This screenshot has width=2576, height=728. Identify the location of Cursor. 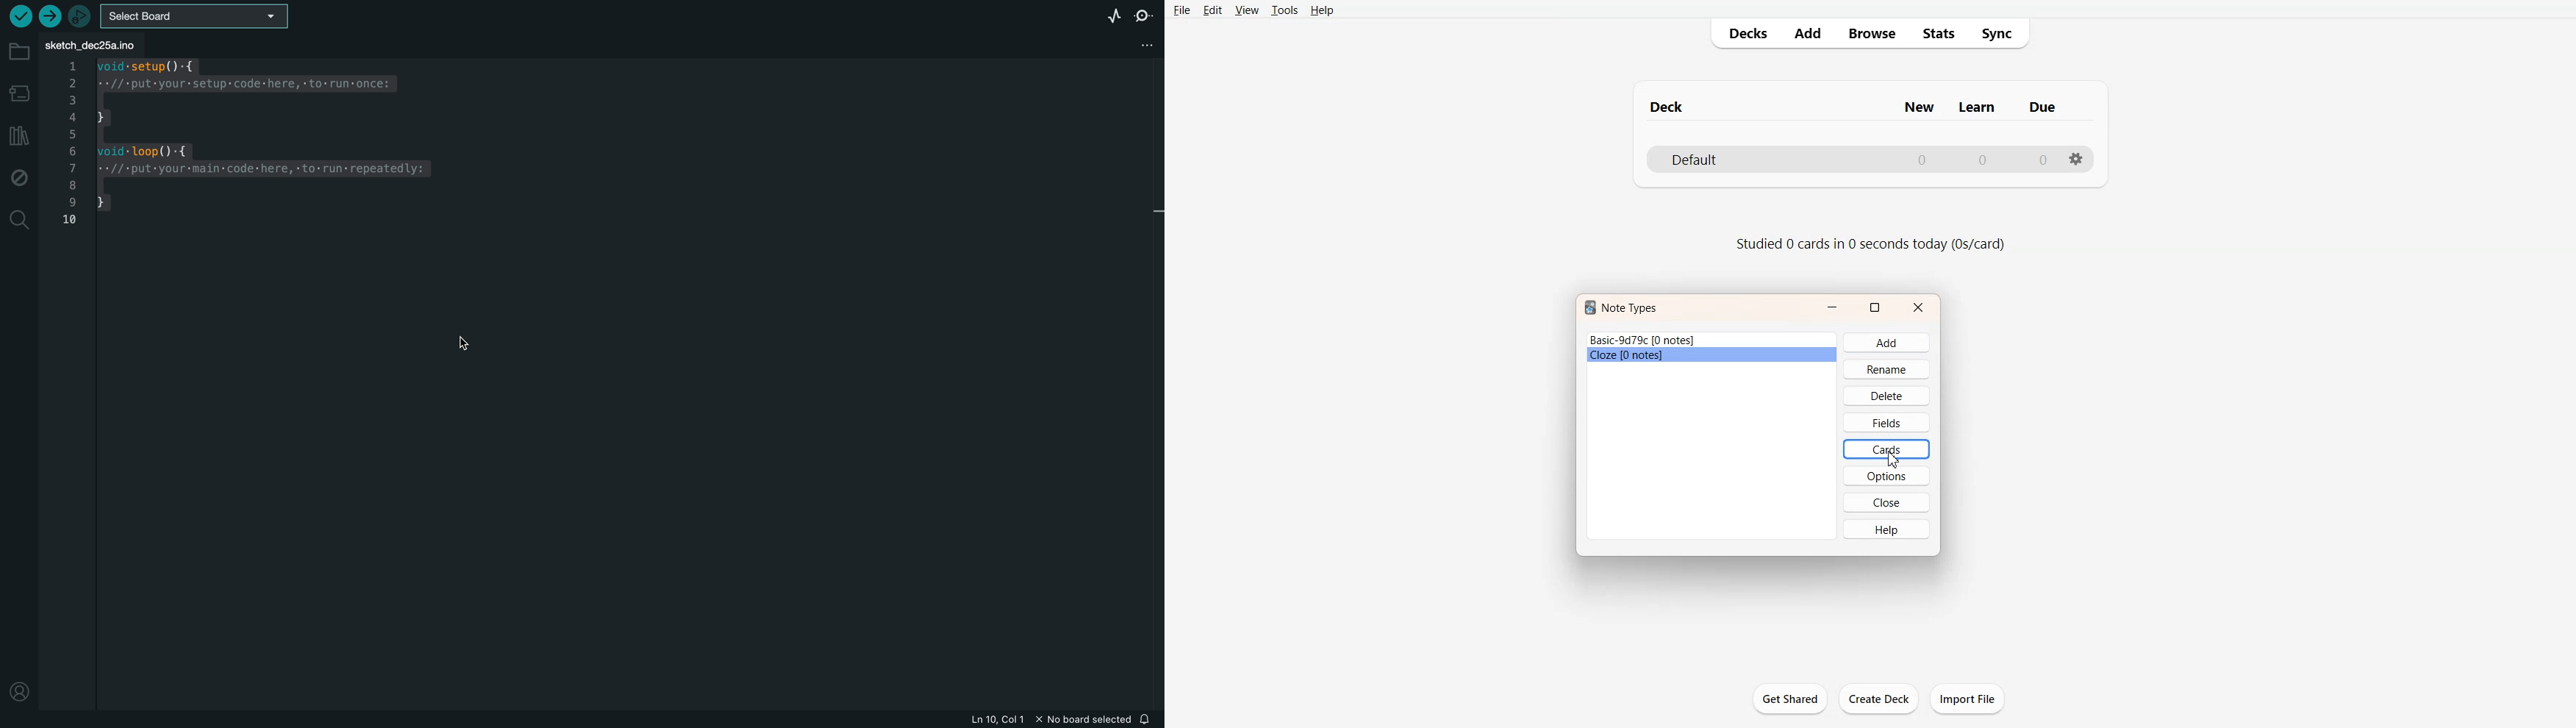
(1894, 460).